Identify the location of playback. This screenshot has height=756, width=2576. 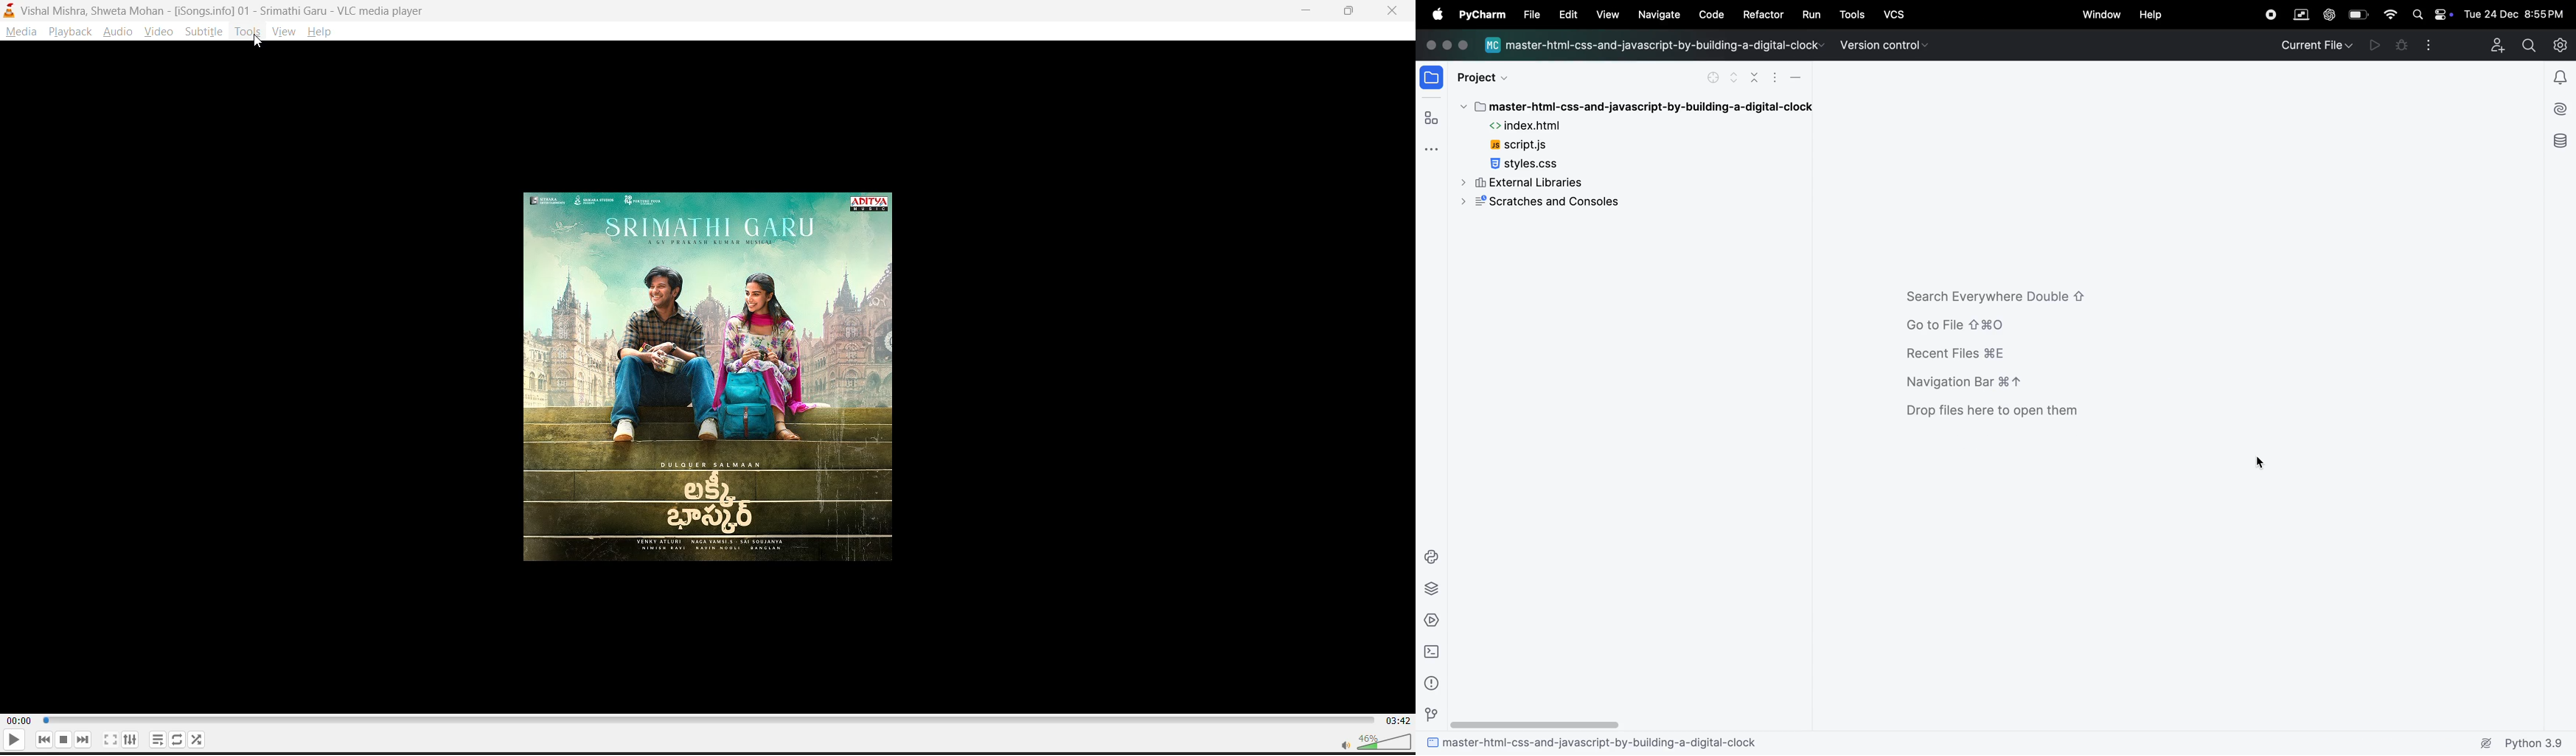
(72, 32).